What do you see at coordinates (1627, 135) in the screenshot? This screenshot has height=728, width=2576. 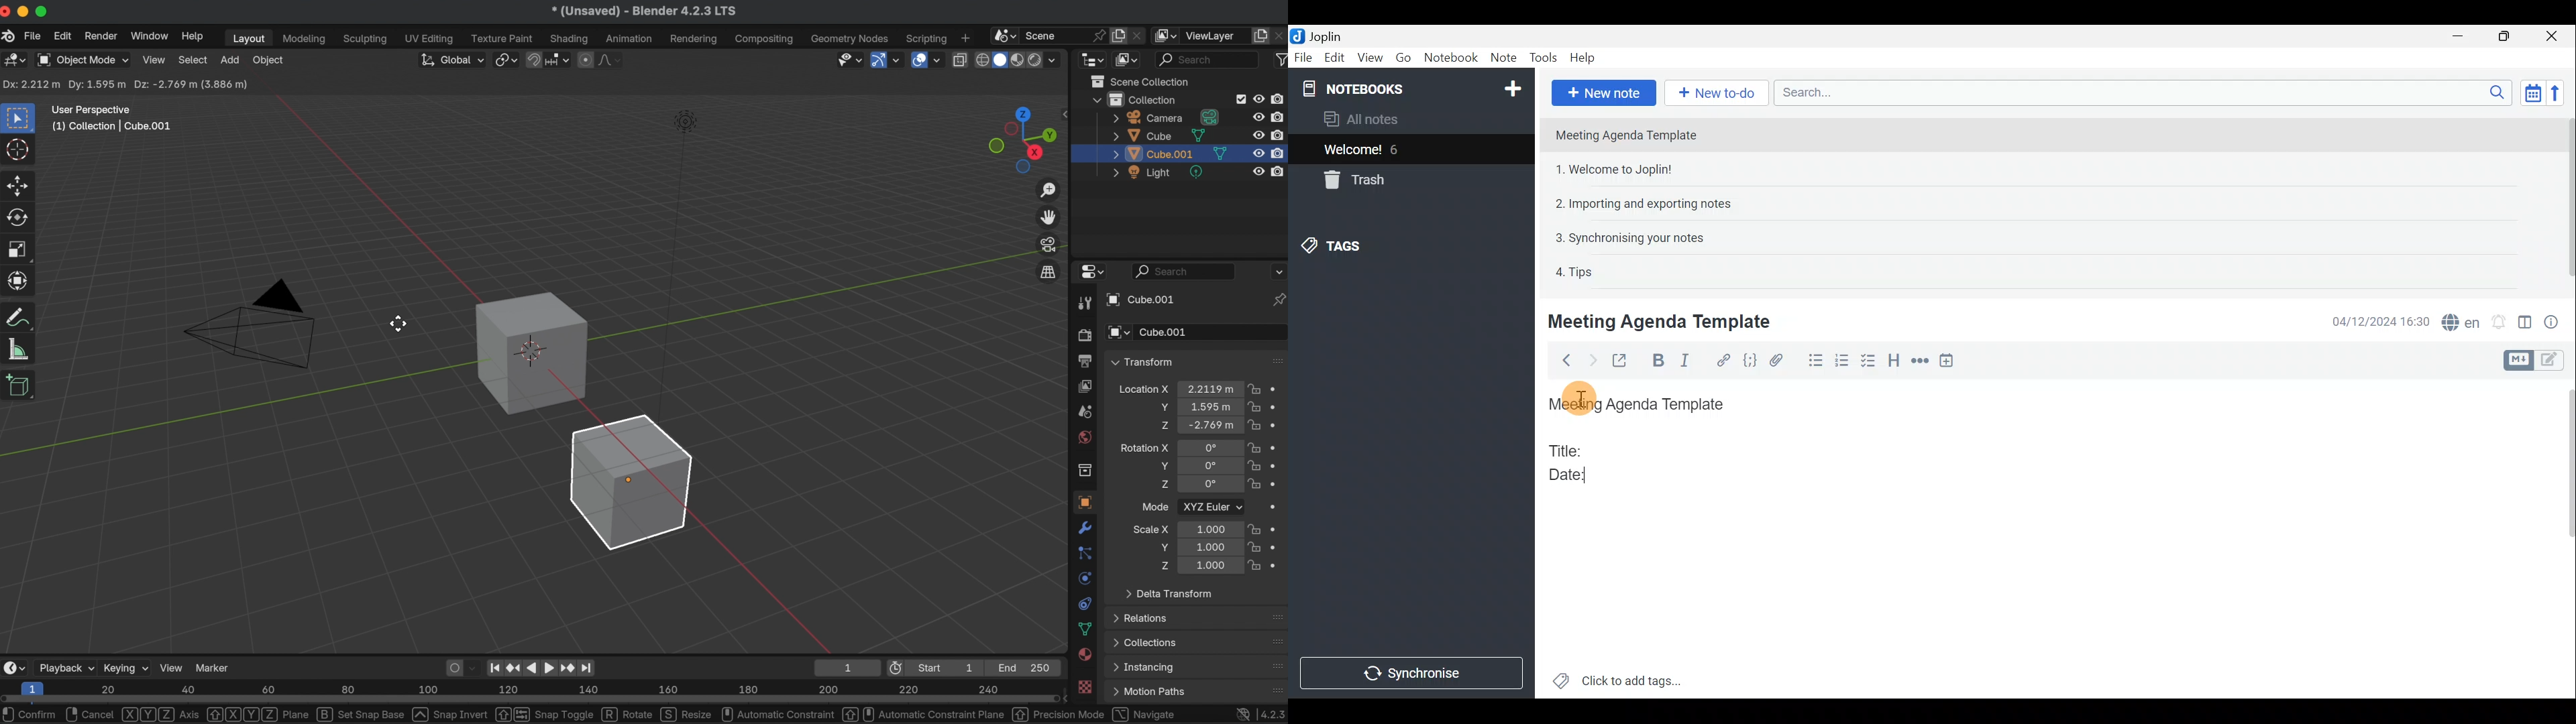 I see `Meeting Agenda Template` at bounding box center [1627, 135].